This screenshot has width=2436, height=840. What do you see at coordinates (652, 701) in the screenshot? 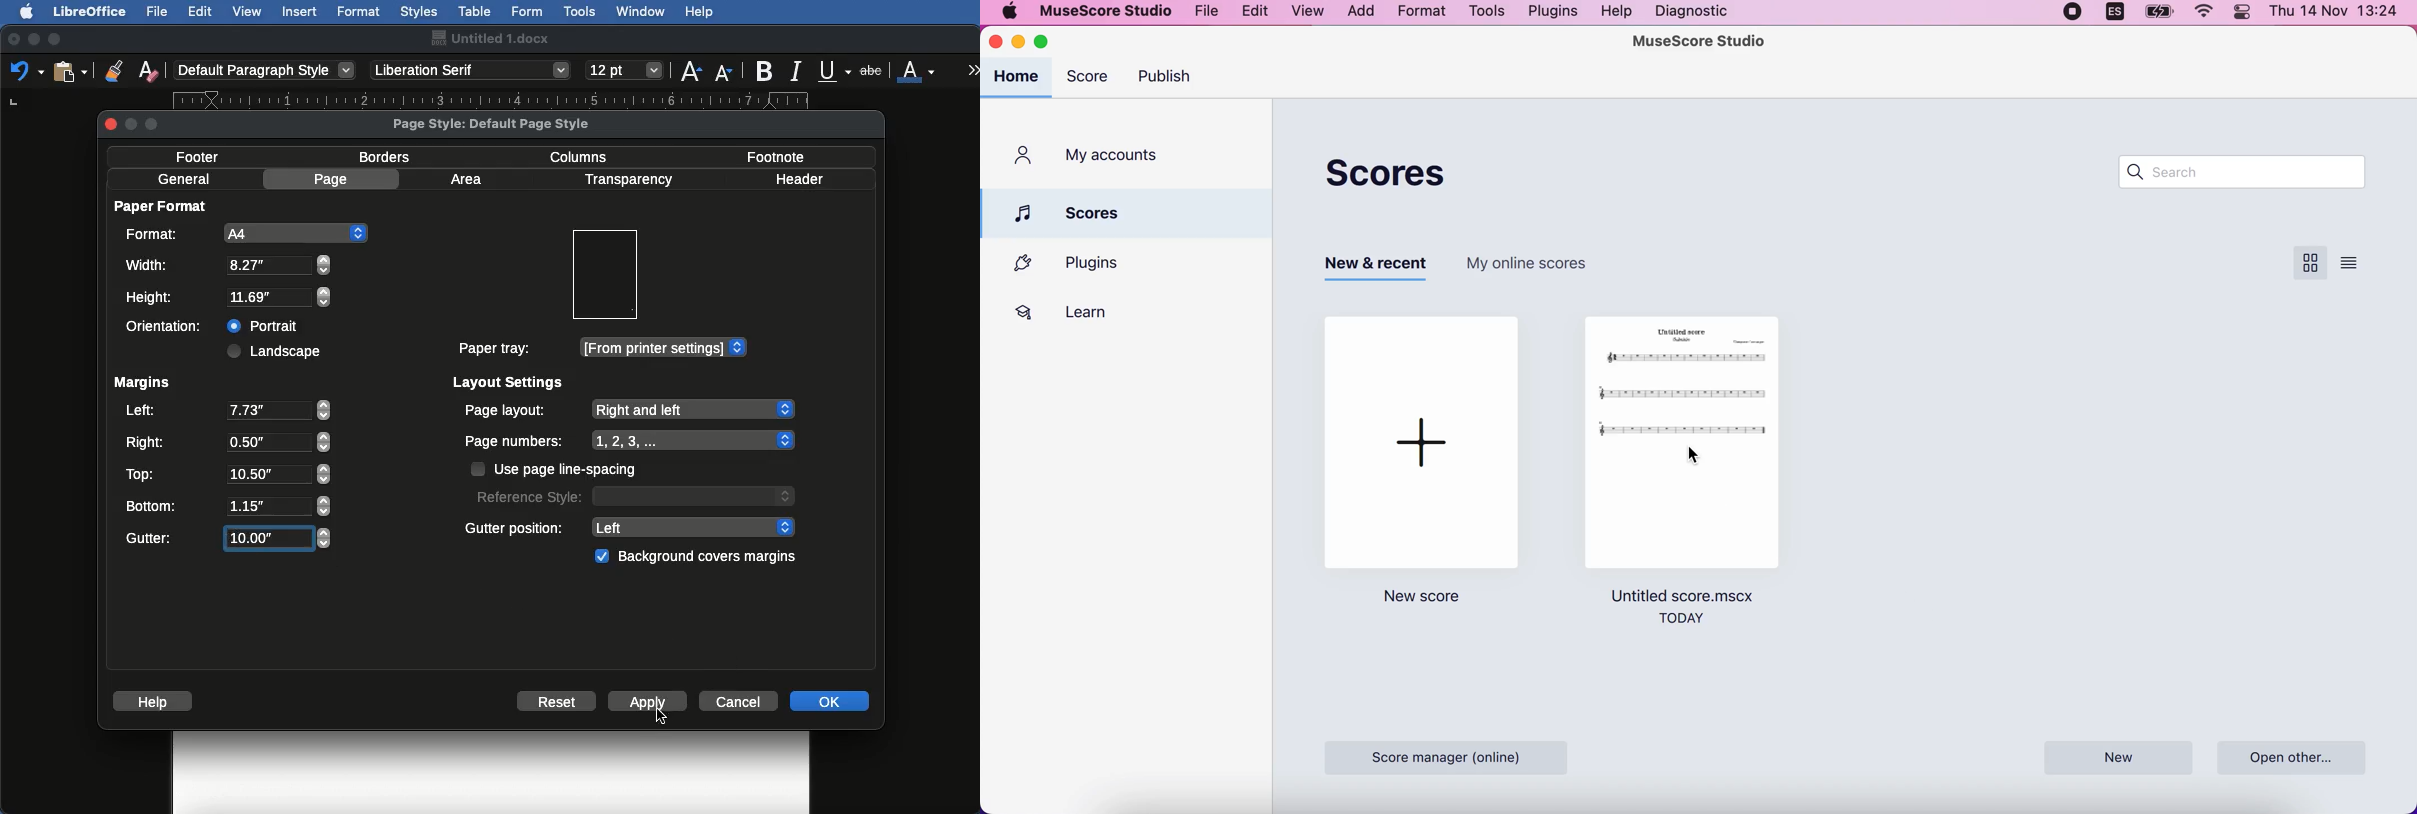
I see `Apply` at bounding box center [652, 701].